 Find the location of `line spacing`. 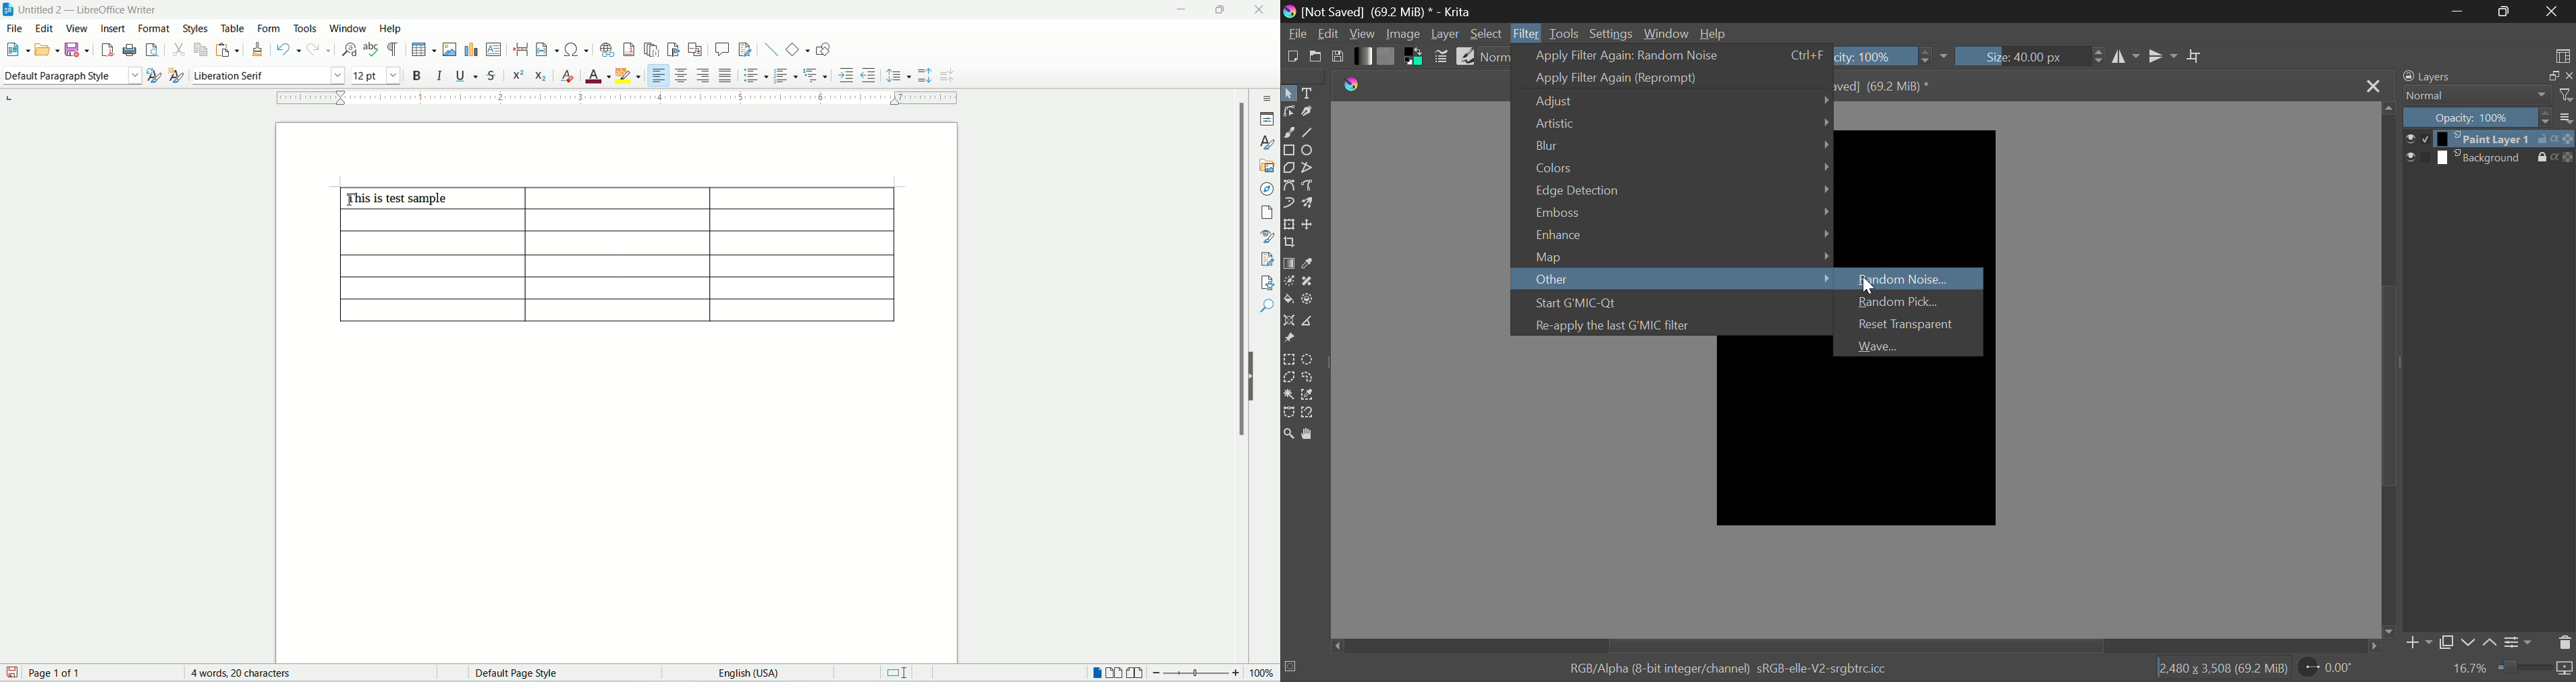

line spacing is located at coordinates (899, 75).